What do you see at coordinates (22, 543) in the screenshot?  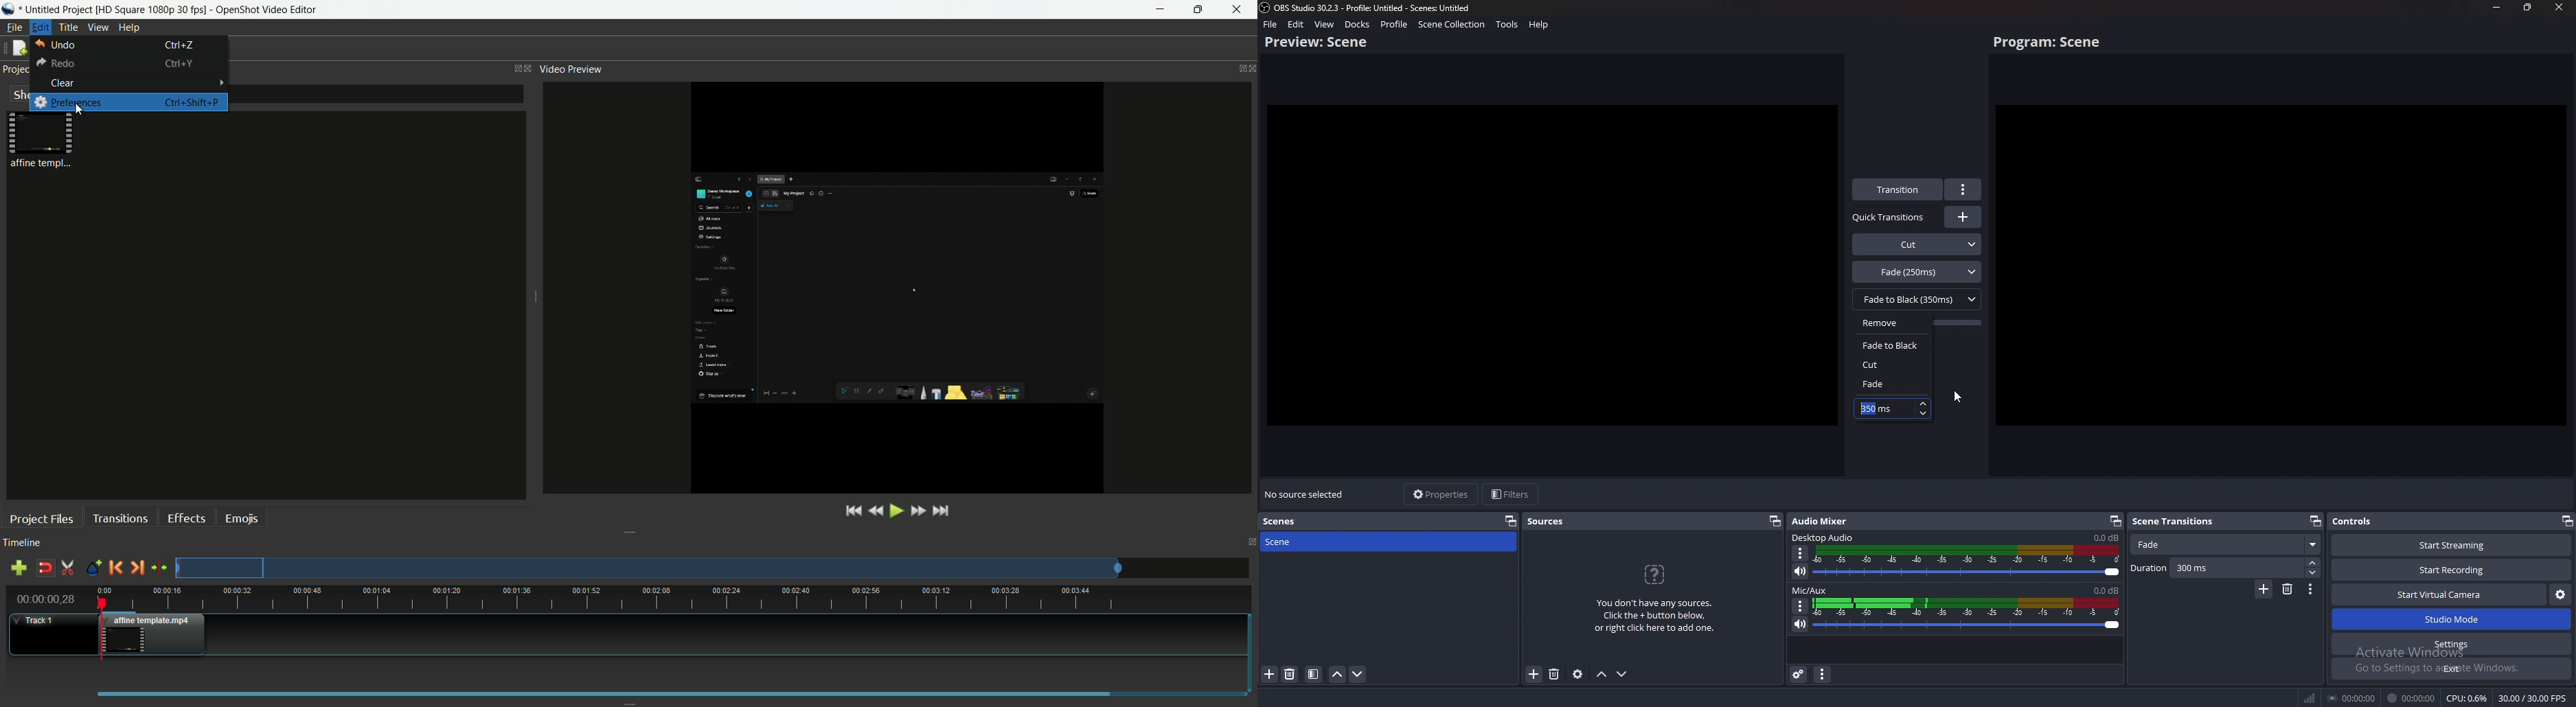 I see `timeline` at bounding box center [22, 543].